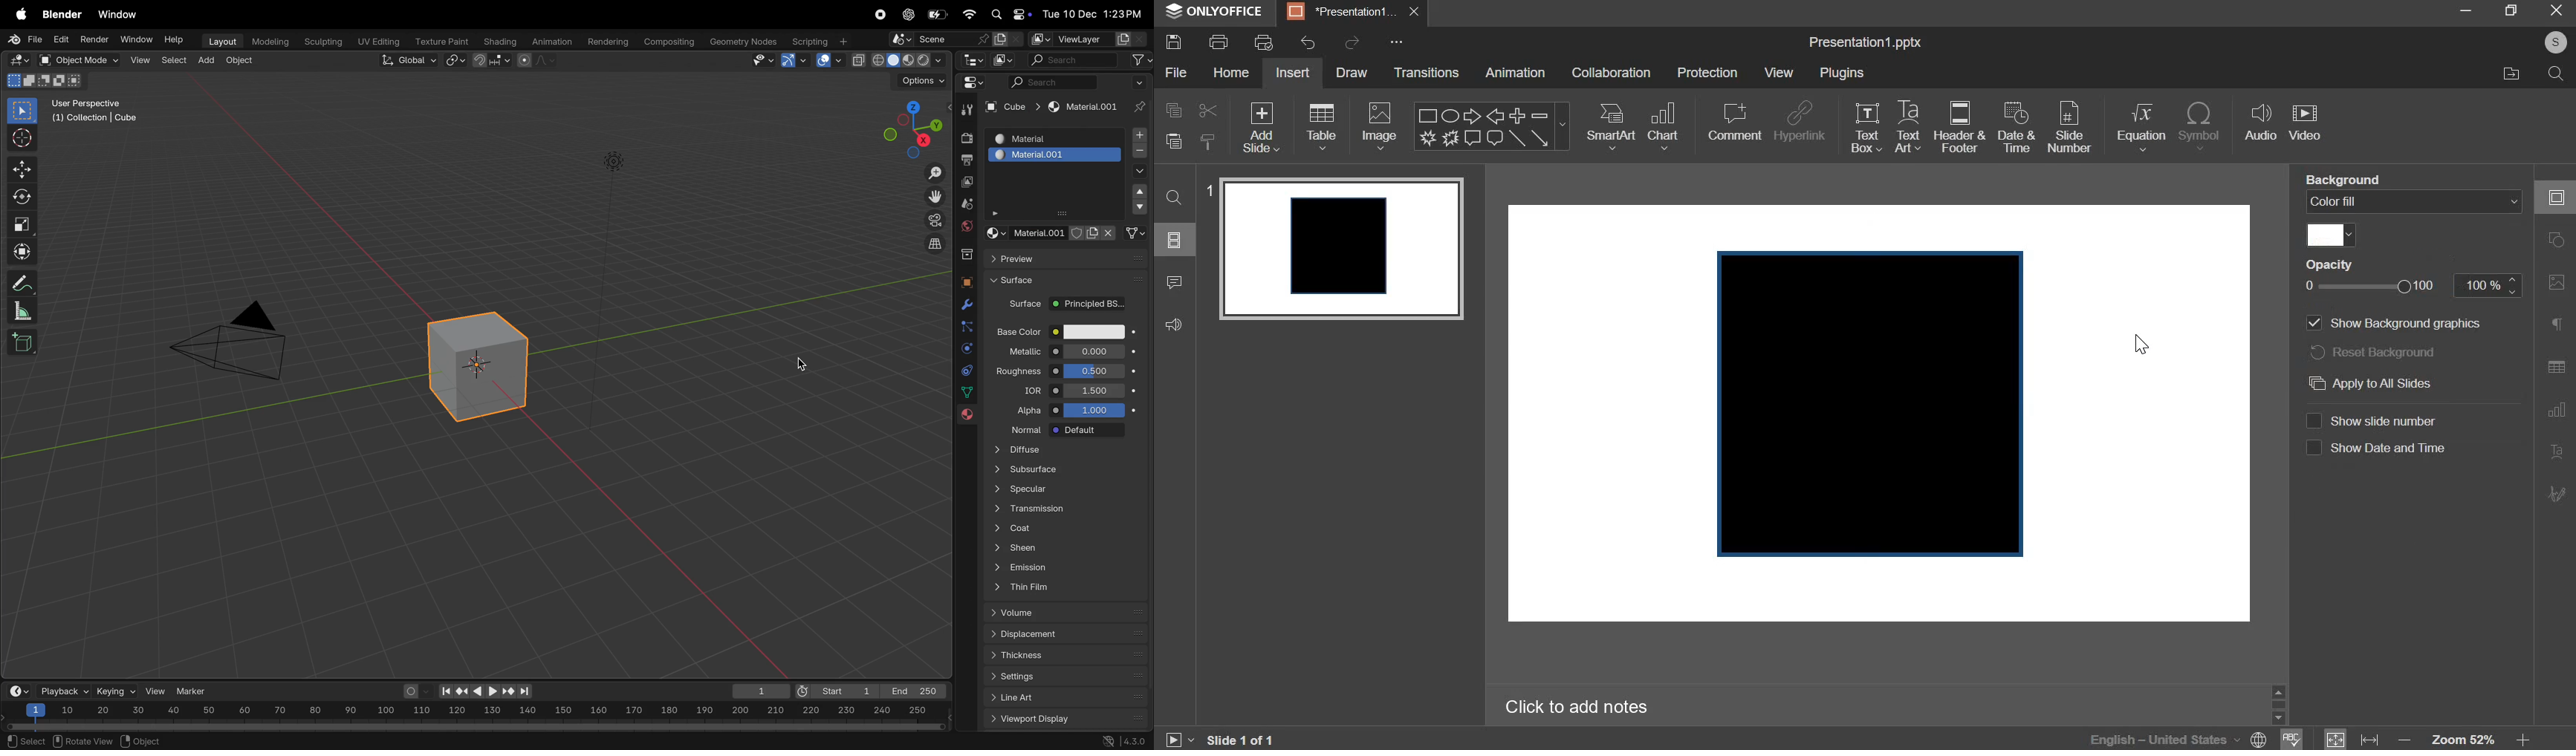 The height and width of the screenshot is (756, 2576). What do you see at coordinates (1004, 60) in the screenshot?
I see `display mode` at bounding box center [1004, 60].